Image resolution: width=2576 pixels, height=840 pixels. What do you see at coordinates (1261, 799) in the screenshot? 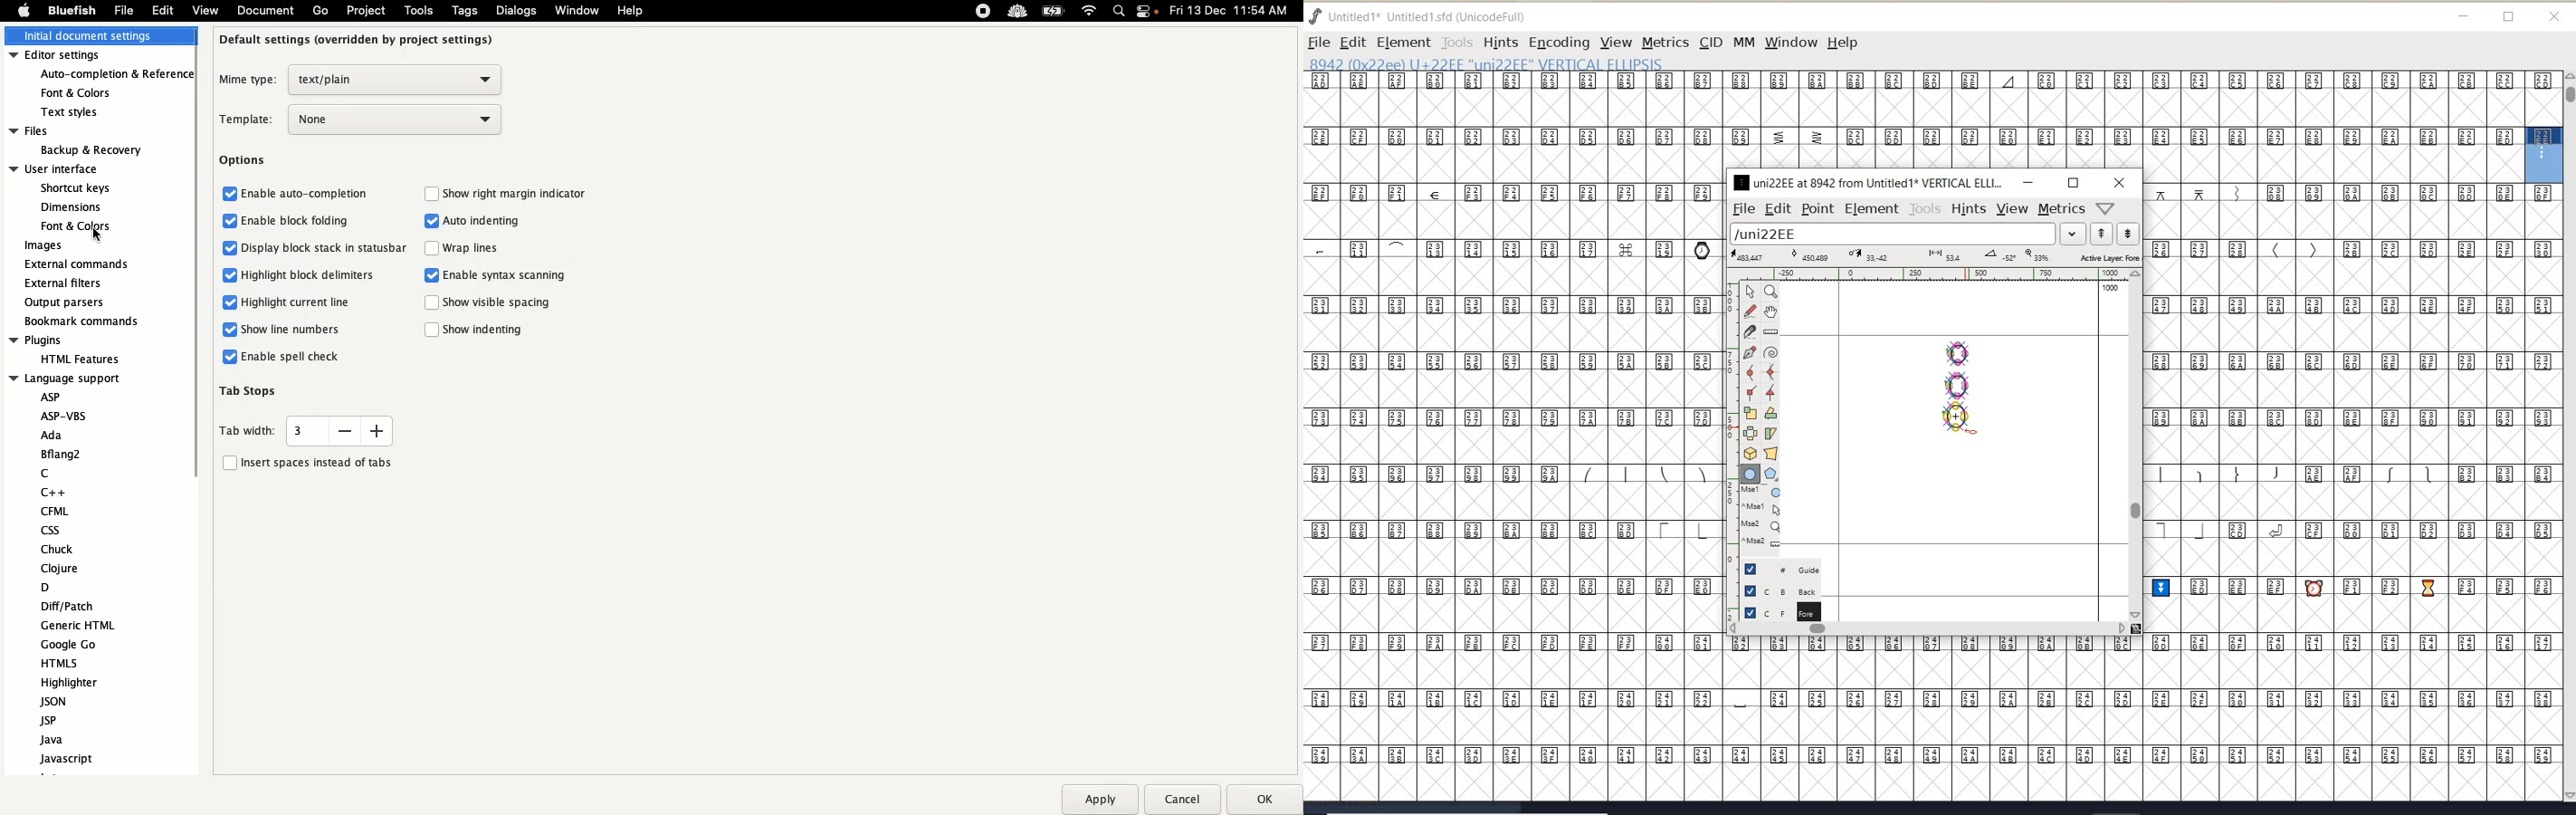
I see `Ok` at bounding box center [1261, 799].